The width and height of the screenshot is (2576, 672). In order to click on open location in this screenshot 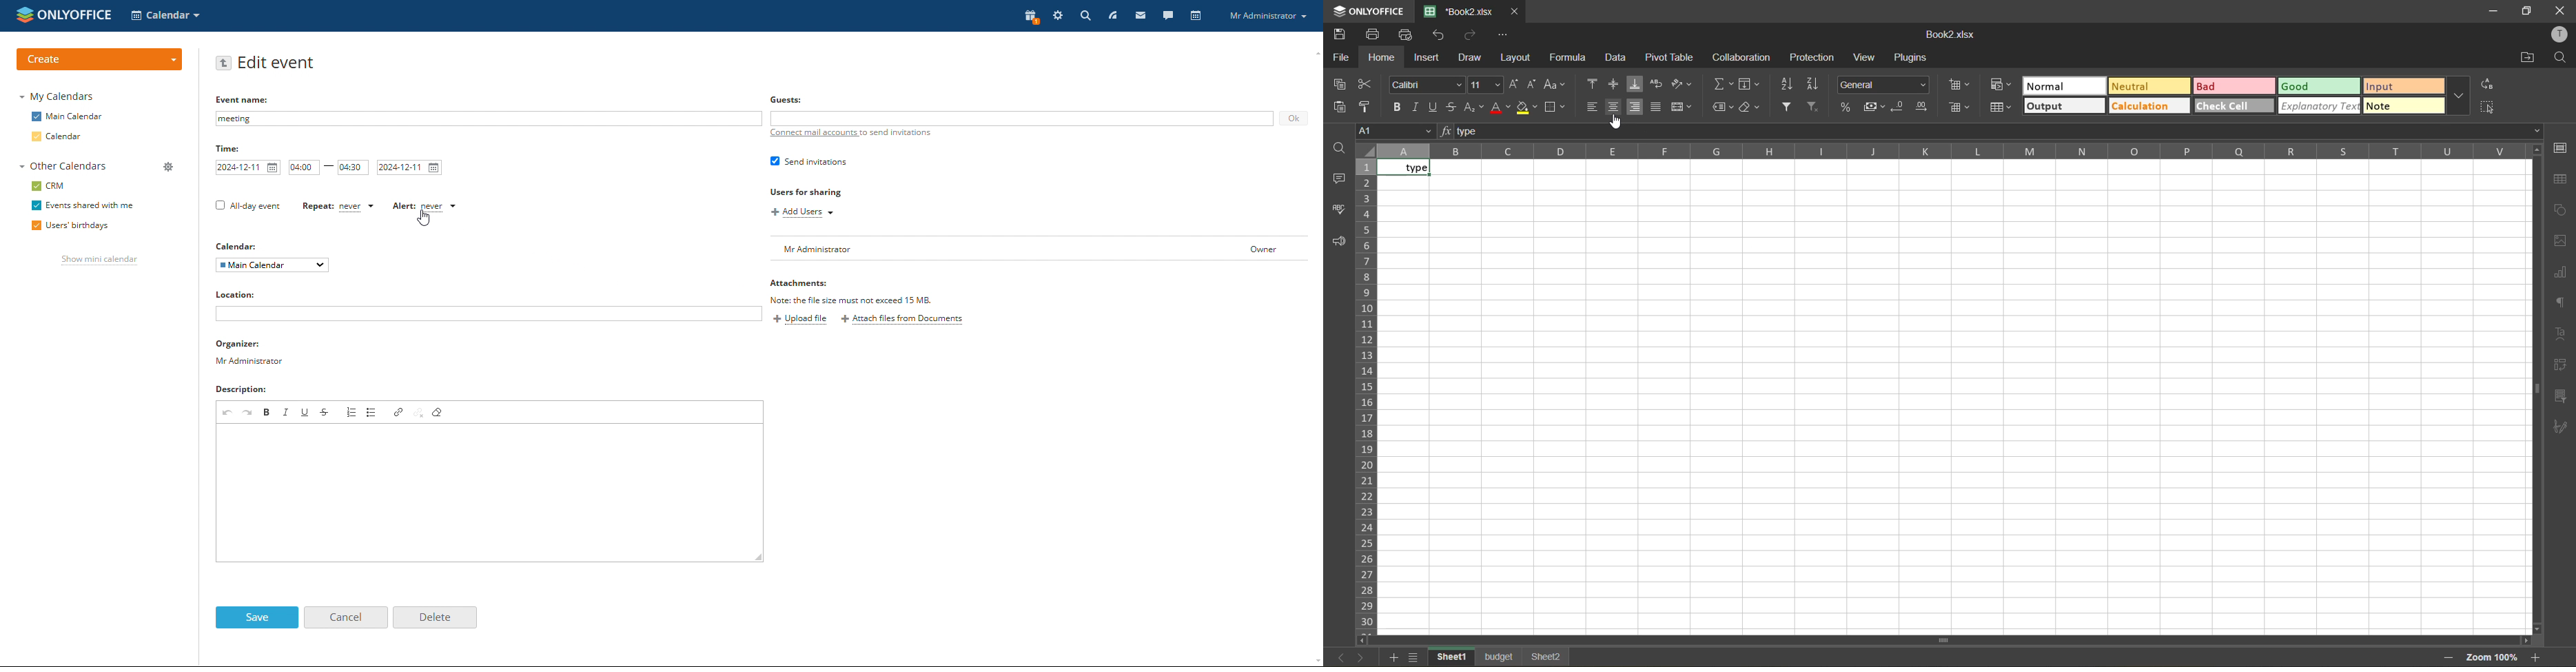, I will do `click(2522, 58)`.